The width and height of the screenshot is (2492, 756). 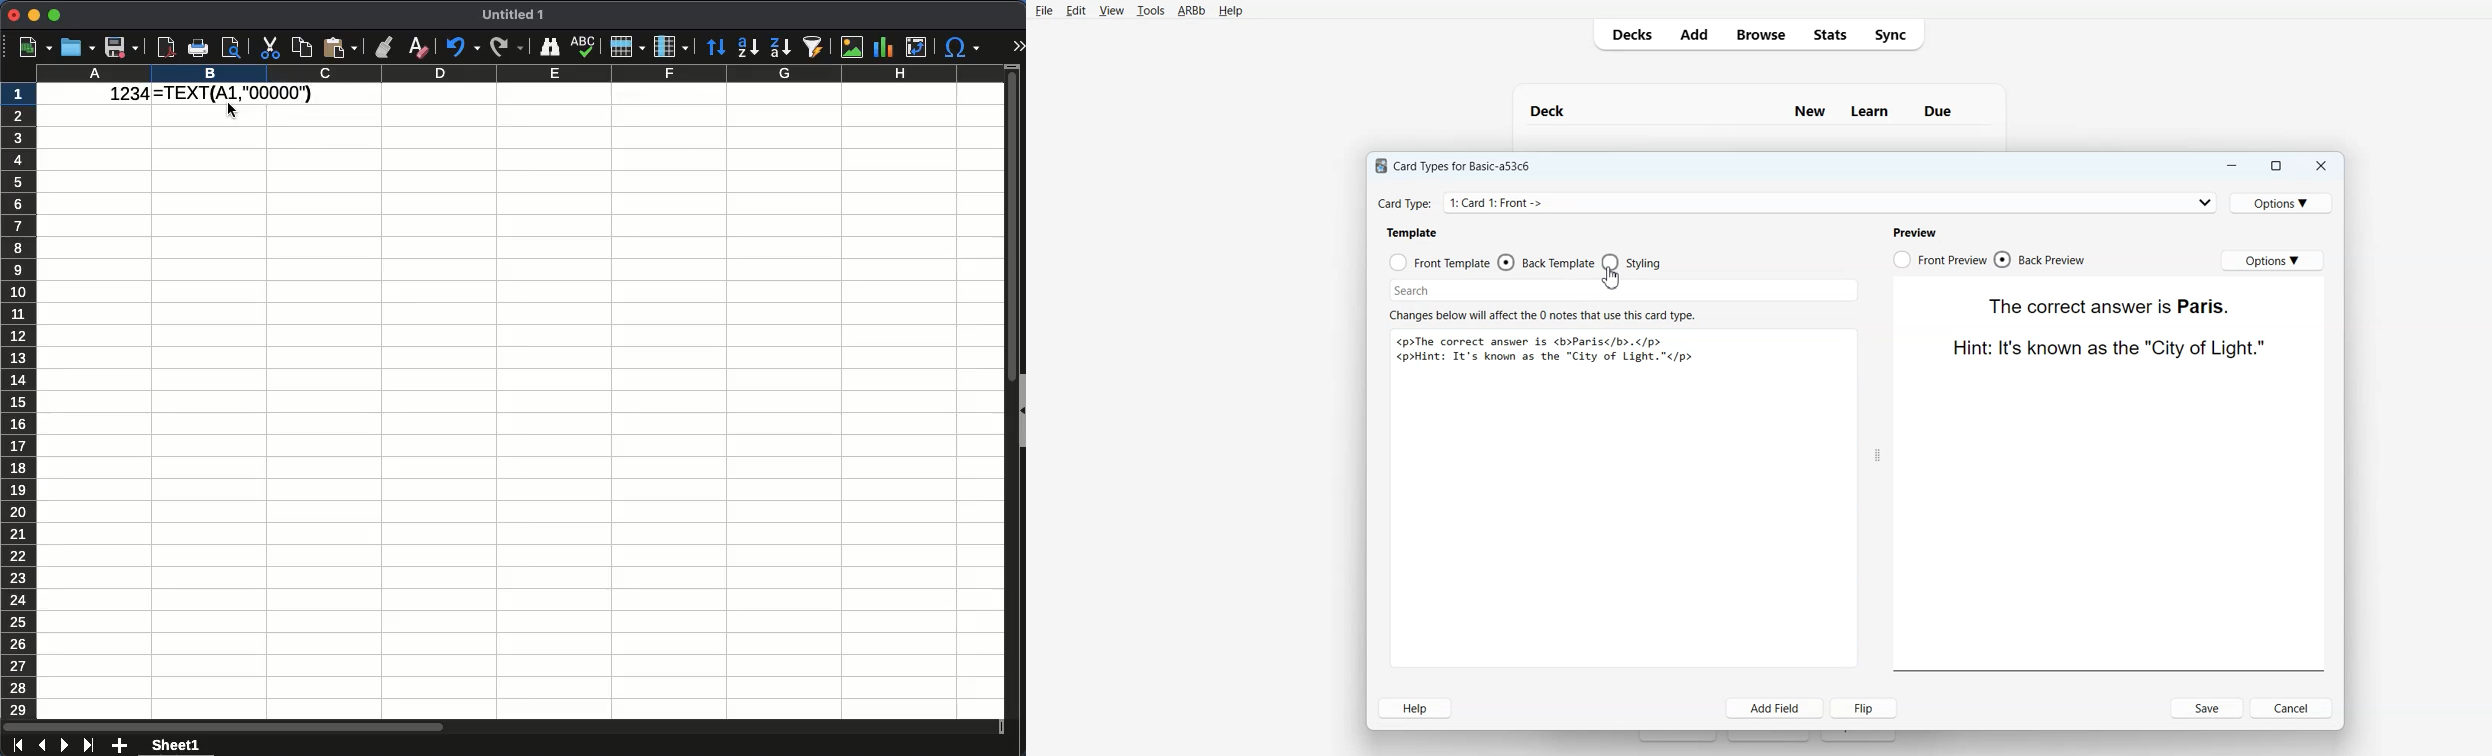 What do you see at coordinates (1633, 263) in the screenshot?
I see `Styling` at bounding box center [1633, 263].